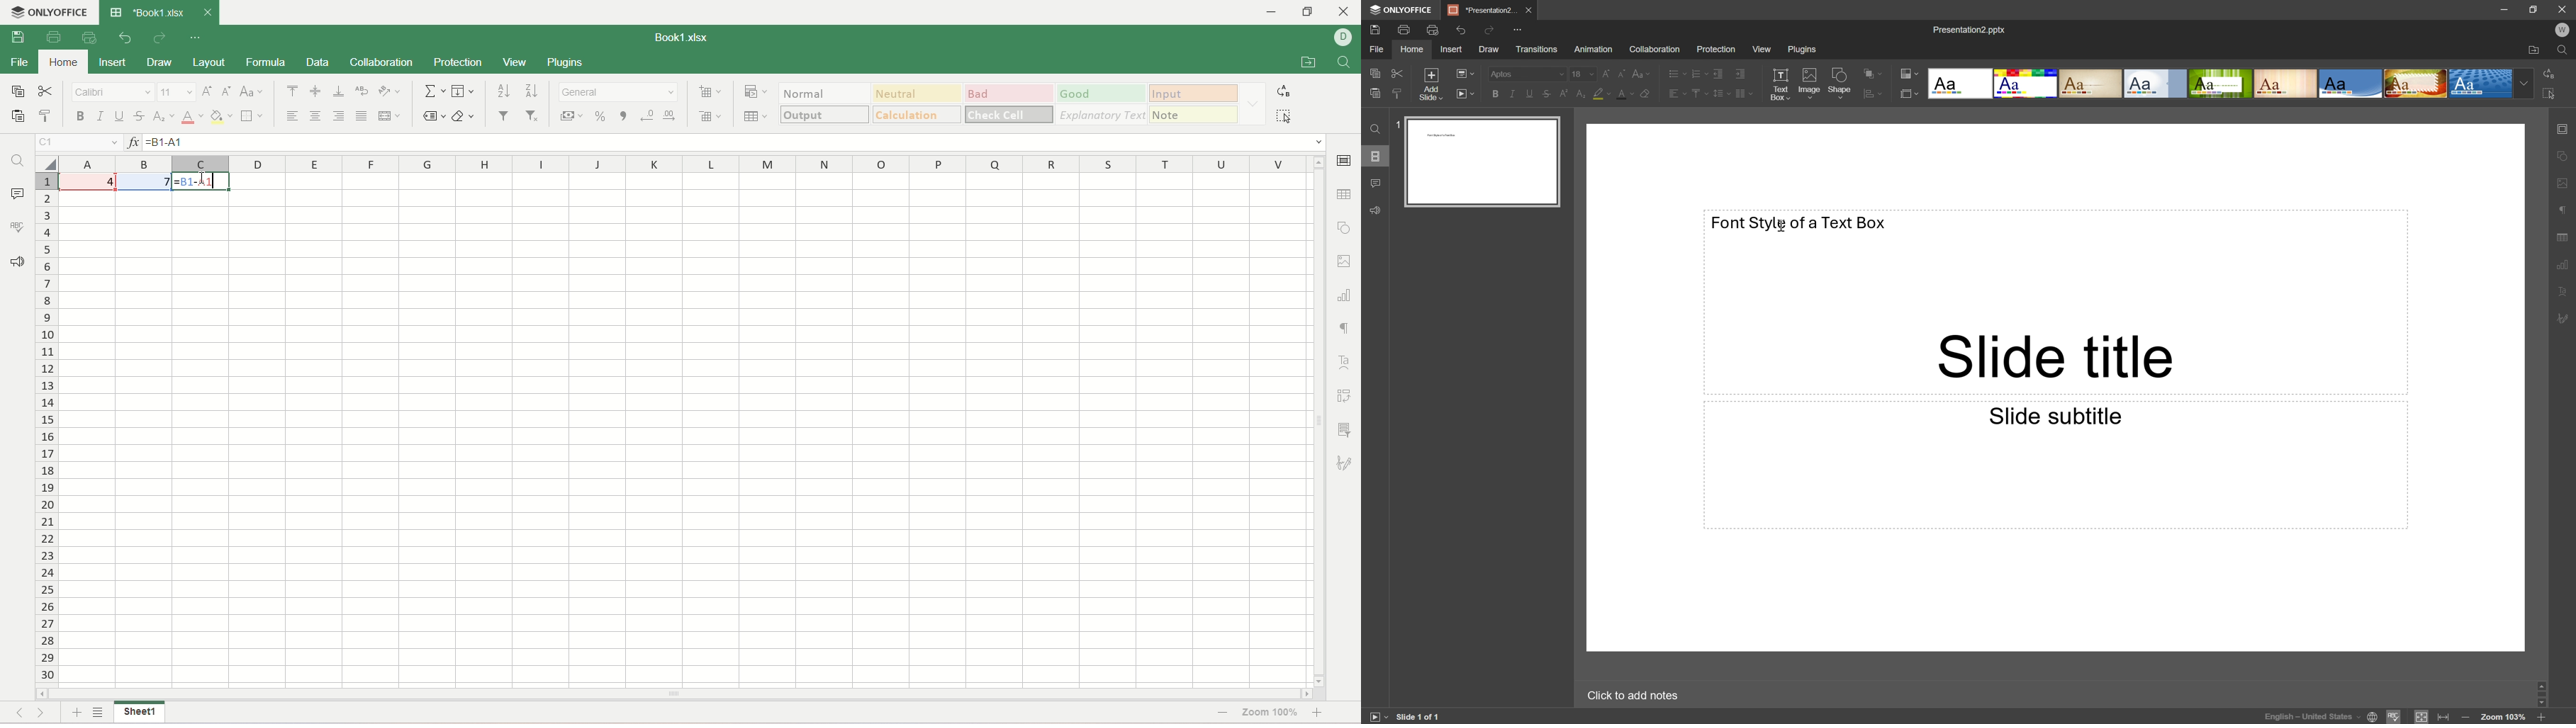  Describe the element at coordinates (1321, 420) in the screenshot. I see `vertical scroll settings` at that location.